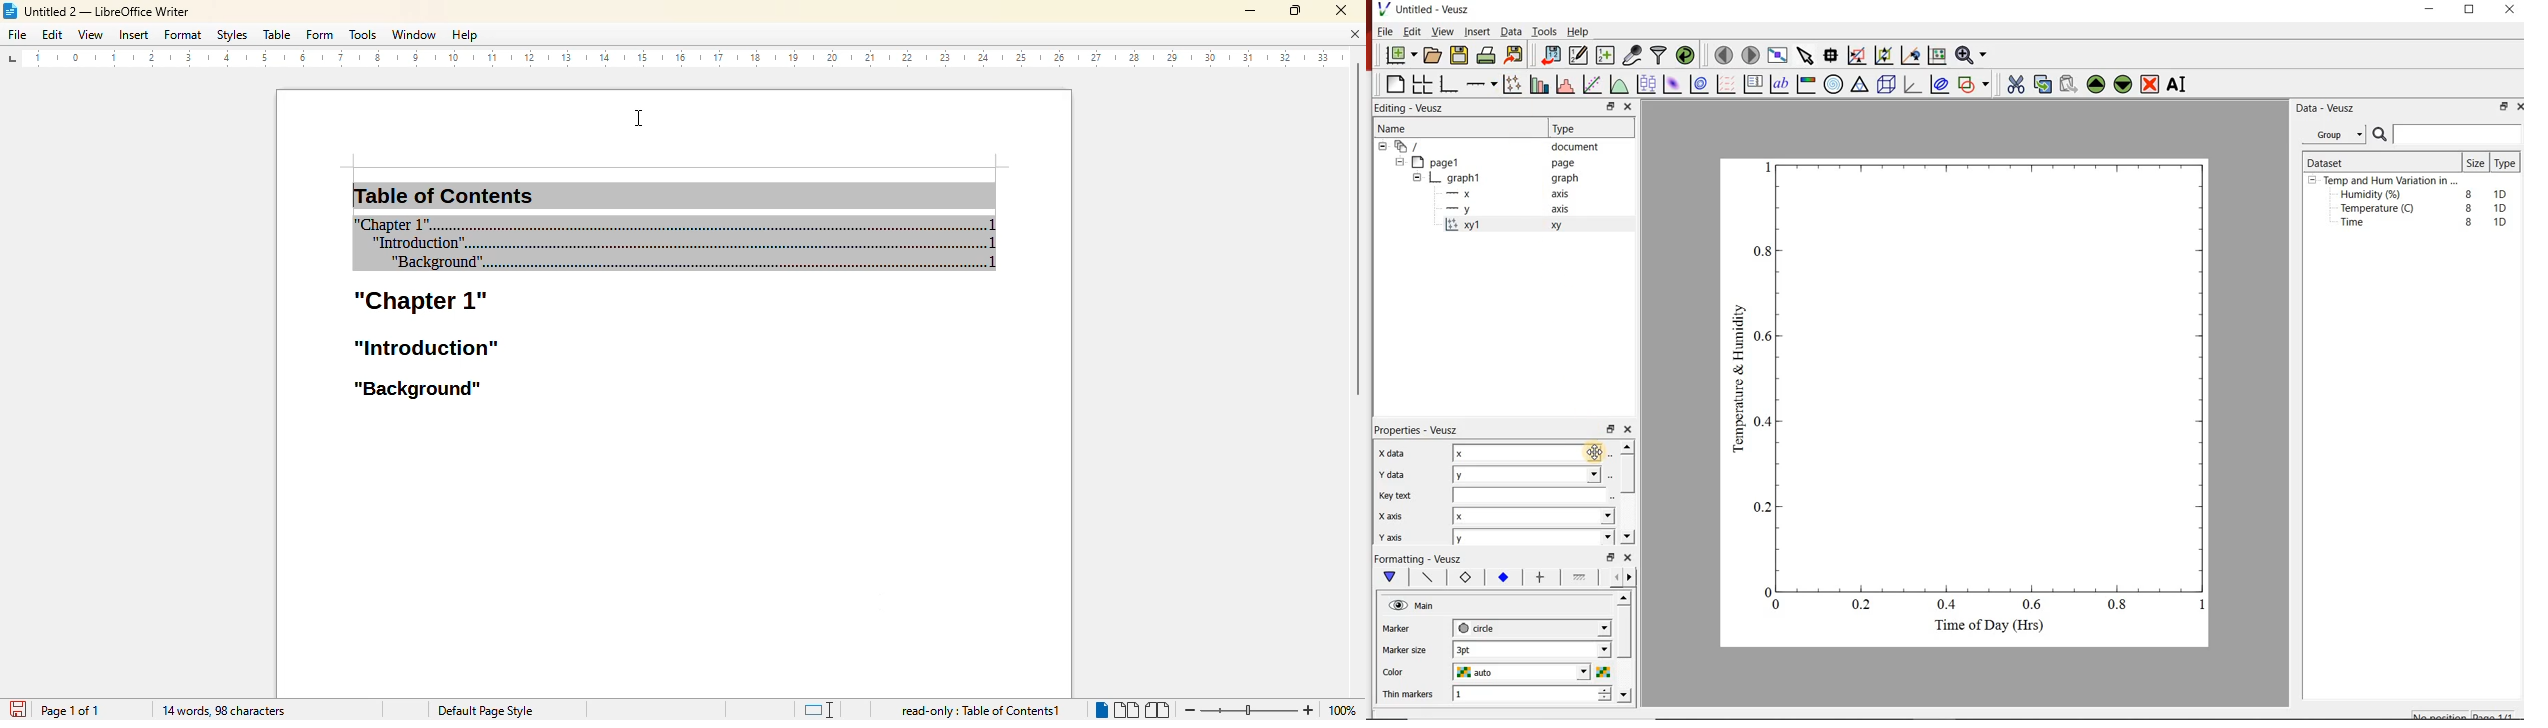  Describe the element at coordinates (1859, 56) in the screenshot. I see `click or draw a rectangle to zoom graph axes` at that location.